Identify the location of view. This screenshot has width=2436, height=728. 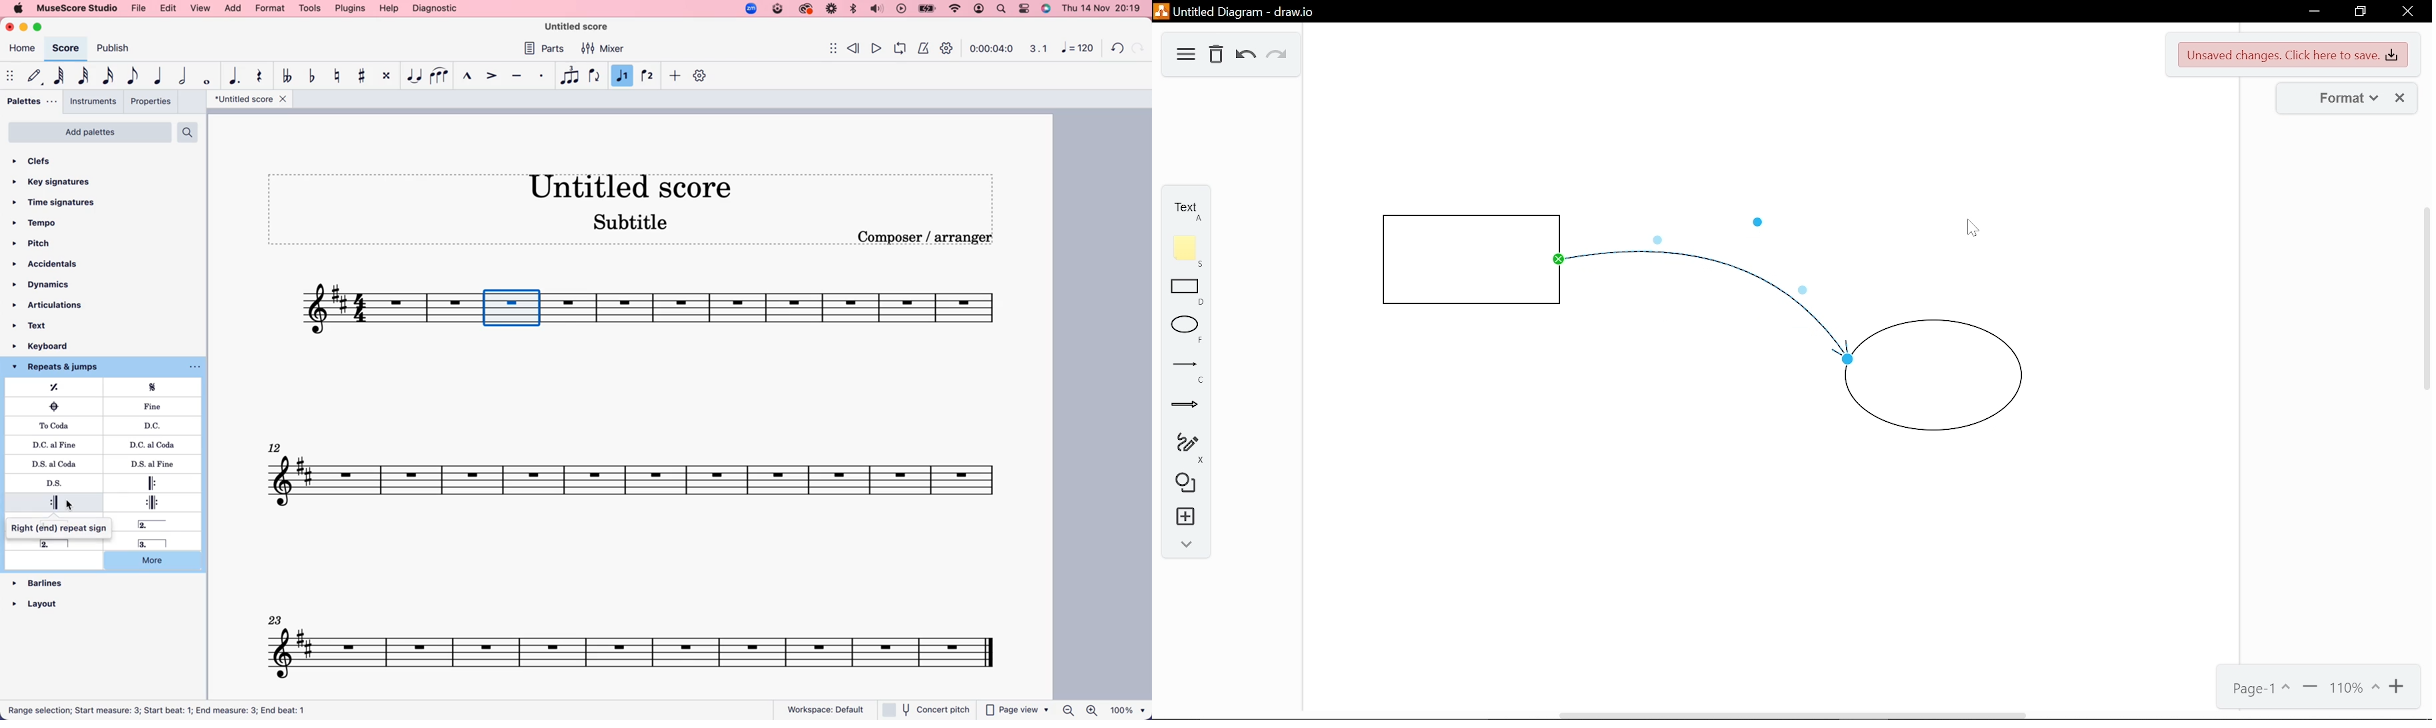
(201, 9).